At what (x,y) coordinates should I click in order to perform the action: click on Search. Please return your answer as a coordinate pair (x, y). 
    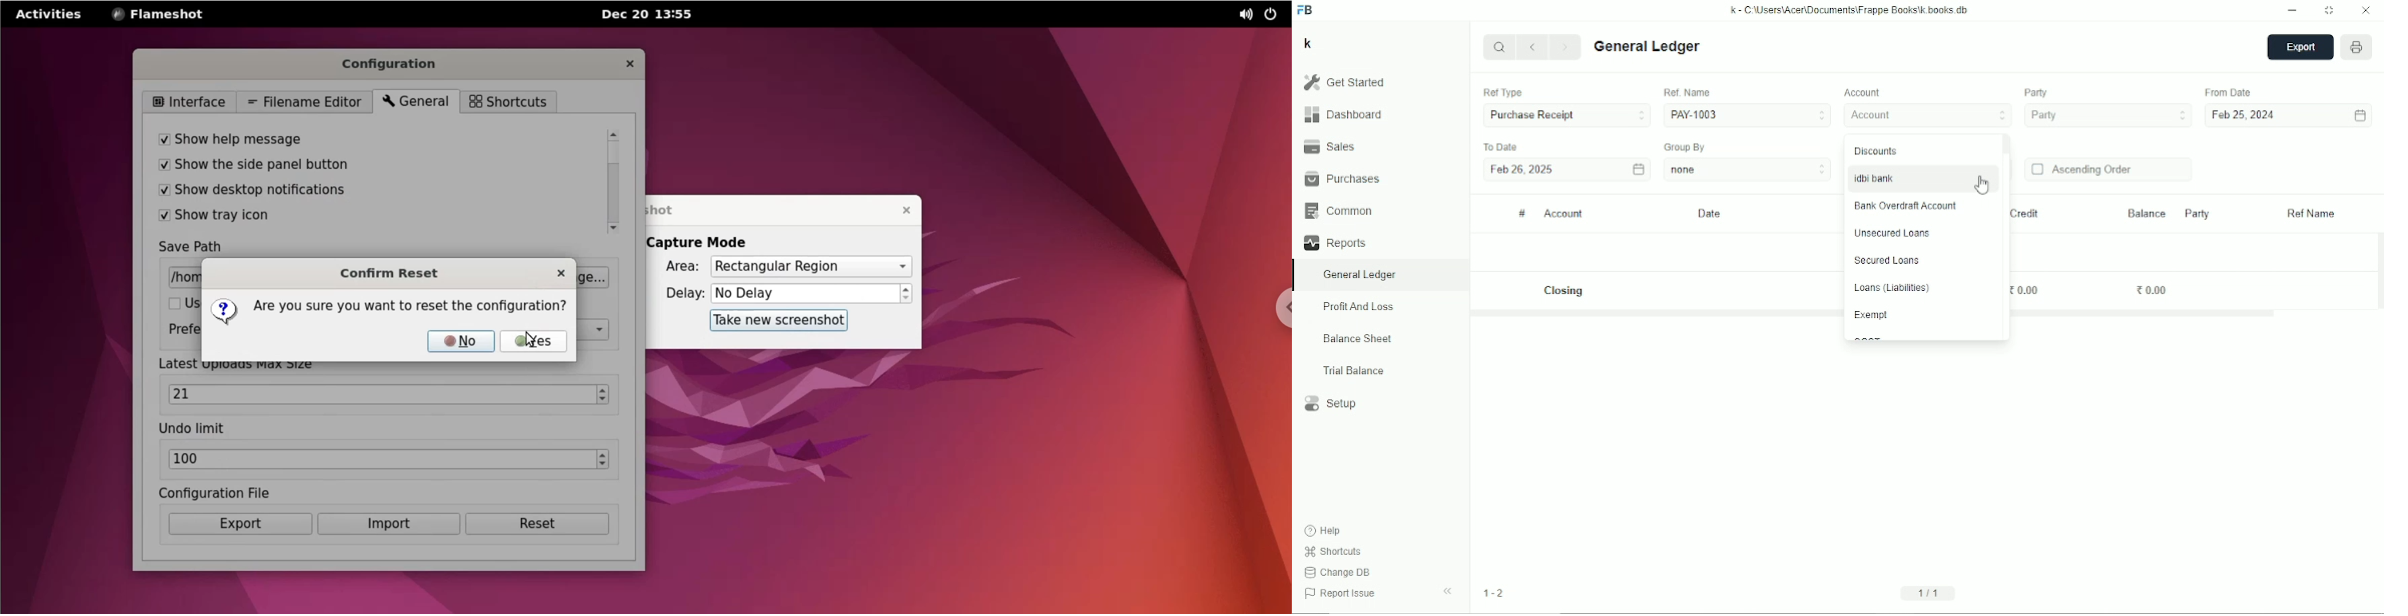
    Looking at the image, I should click on (1499, 46).